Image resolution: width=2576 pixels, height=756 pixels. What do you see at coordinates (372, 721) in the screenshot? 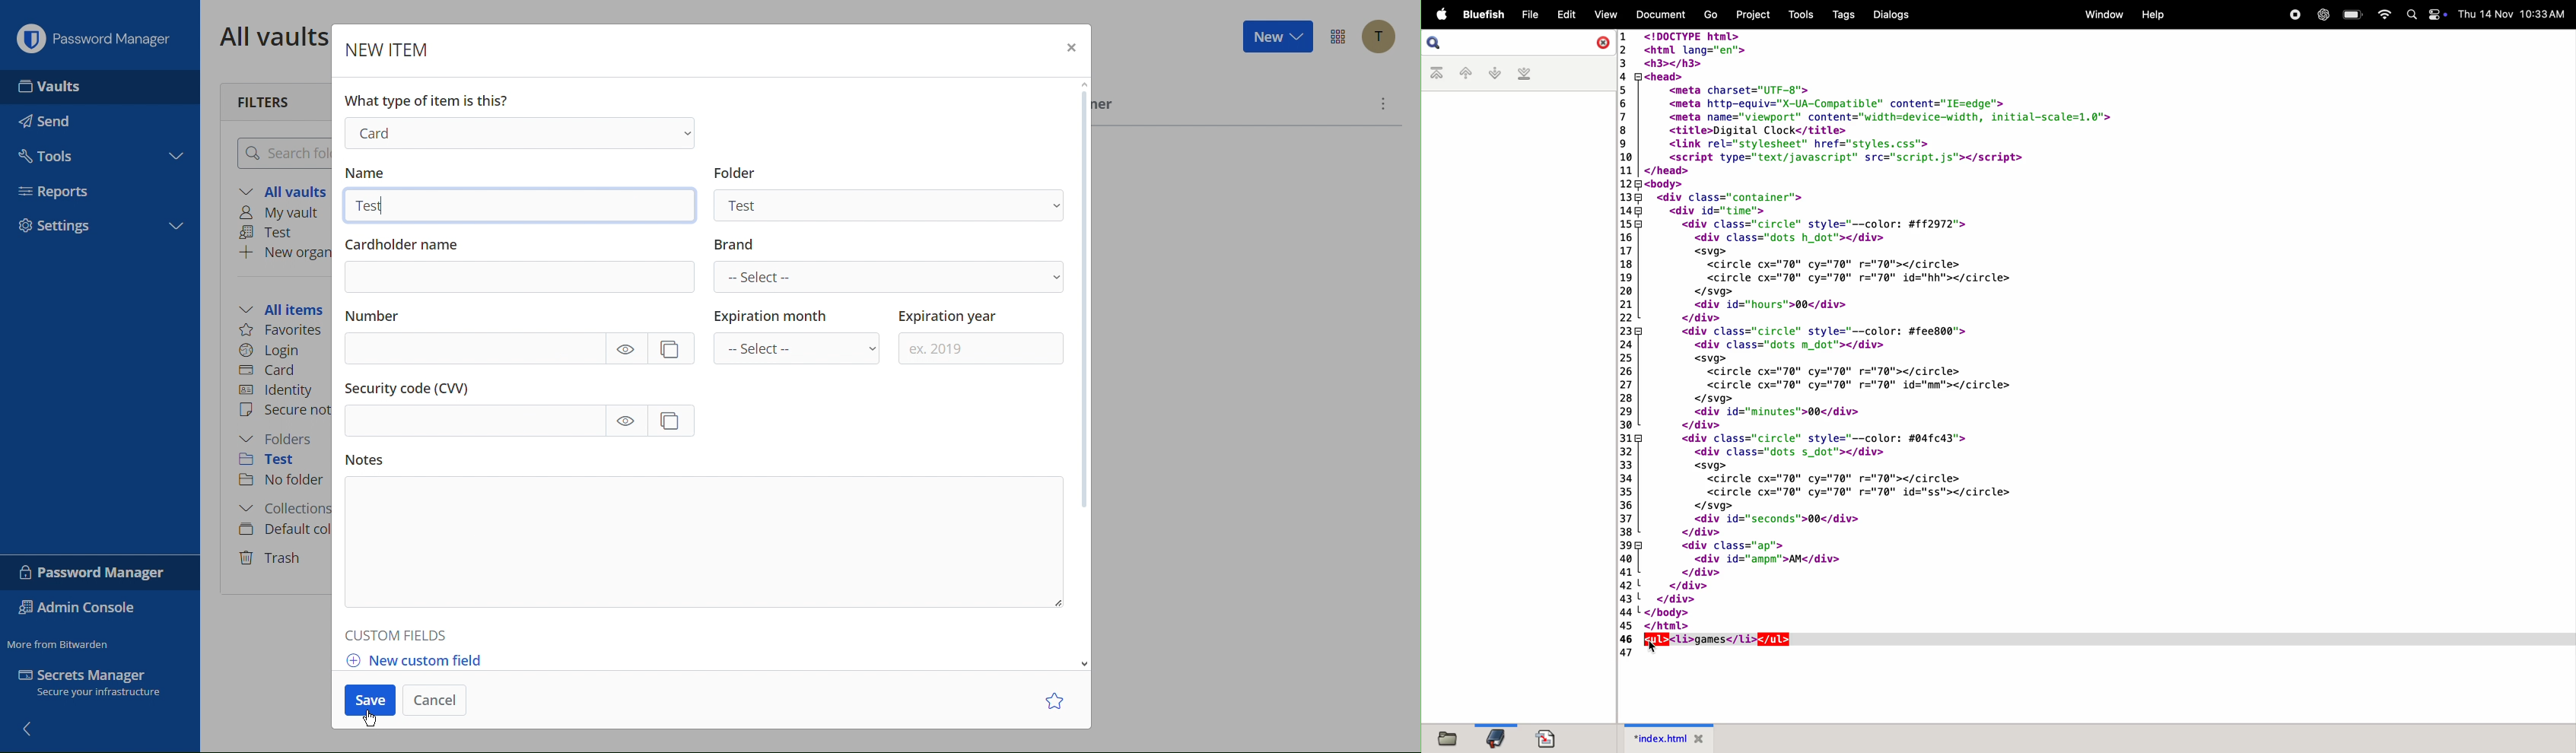
I see `Cursor` at bounding box center [372, 721].